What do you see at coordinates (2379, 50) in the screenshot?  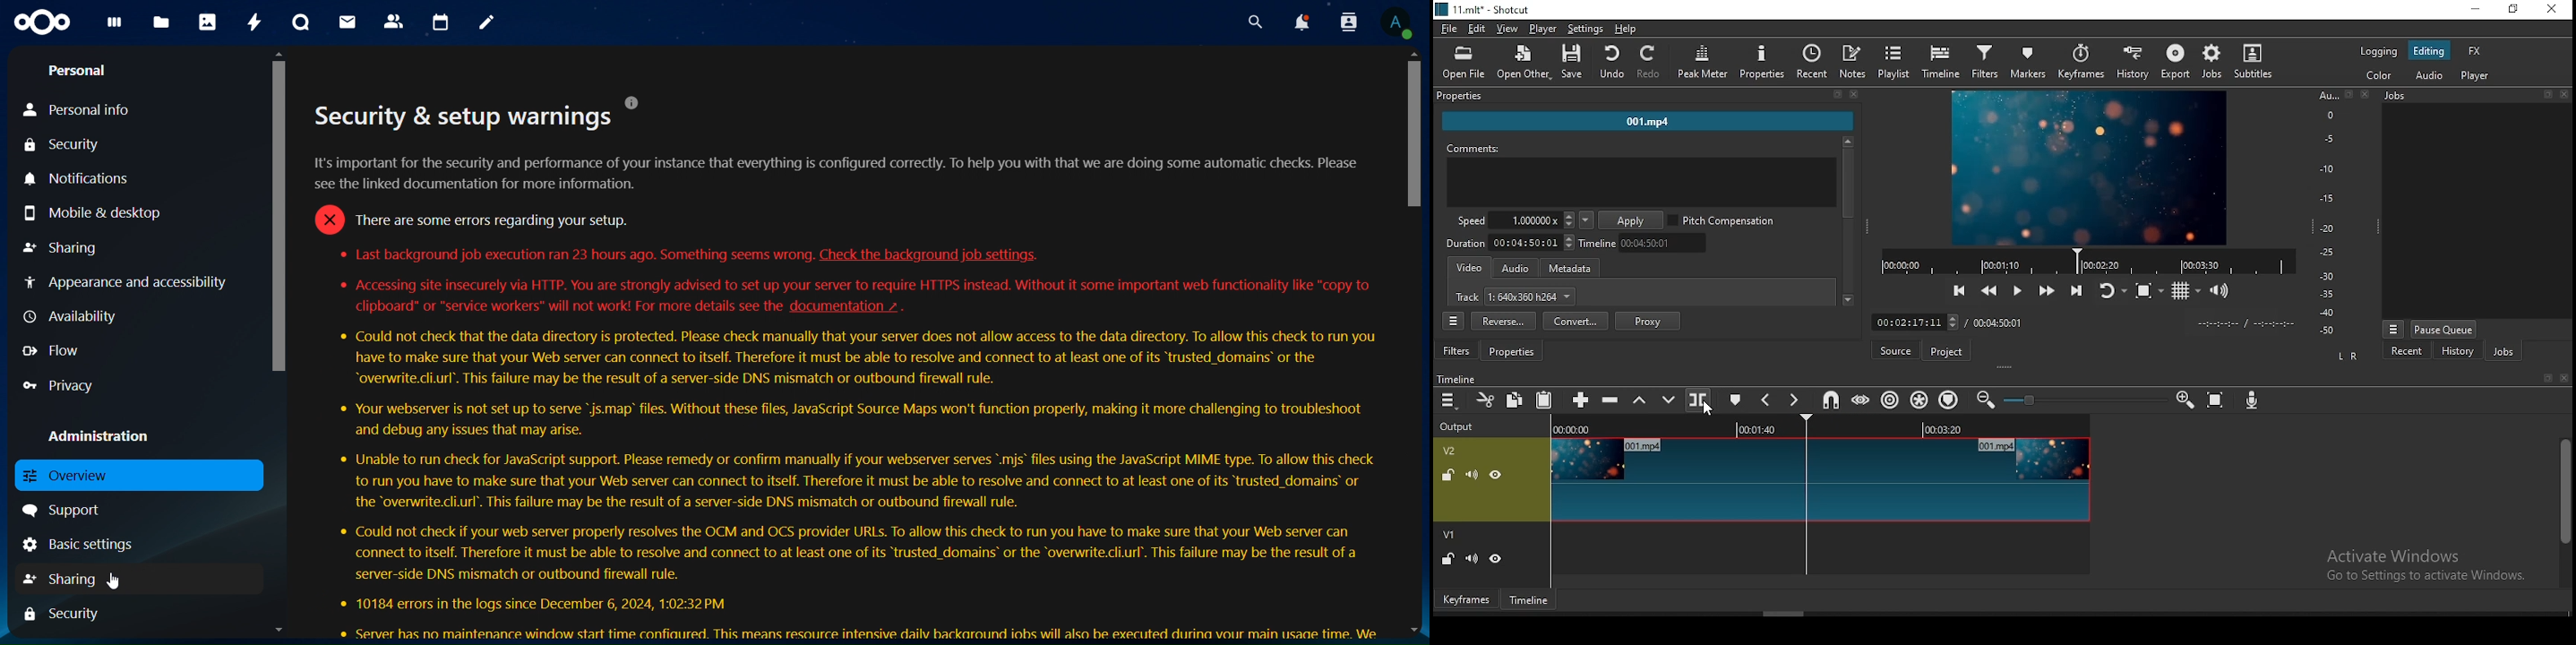 I see `logging` at bounding box center [2379, 50].